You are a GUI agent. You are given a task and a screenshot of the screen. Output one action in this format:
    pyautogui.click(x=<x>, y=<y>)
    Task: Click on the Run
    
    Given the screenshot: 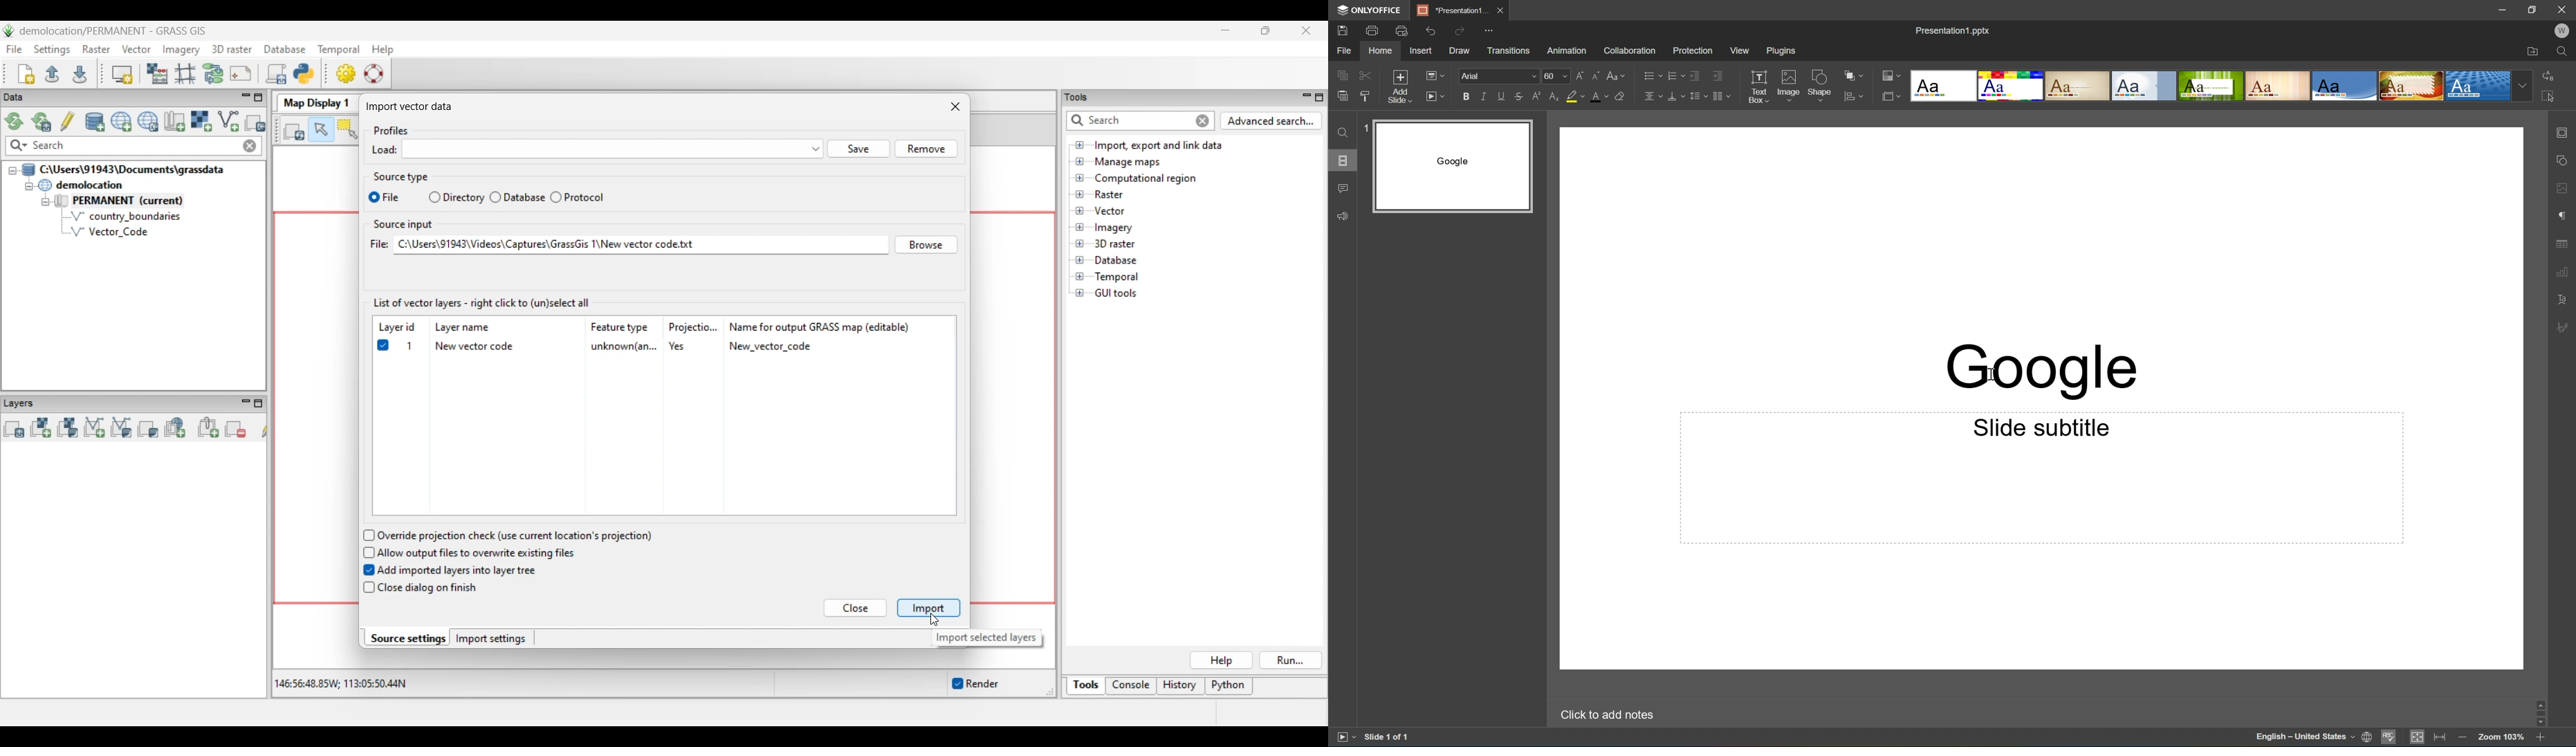 What is the action you would take?
    pyautogui.click(x=1291, y=661)
    